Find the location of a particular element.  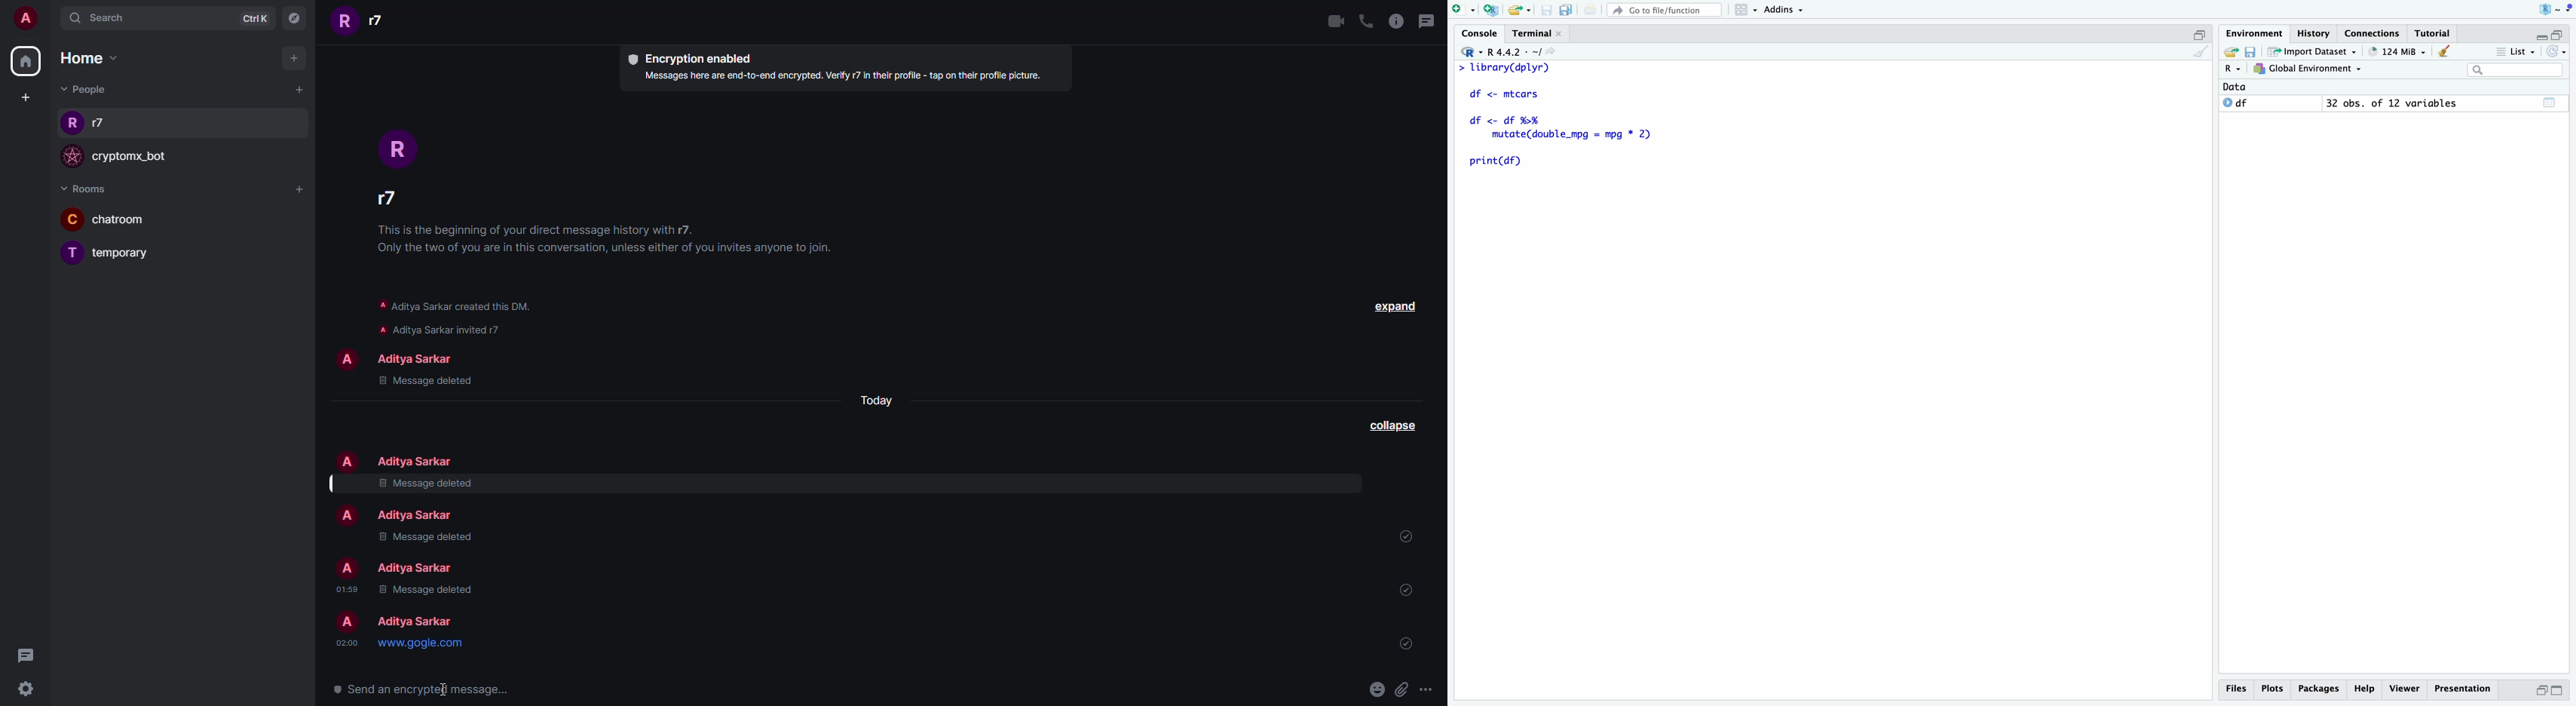

tutorial is located at coordinates (2433, 34).